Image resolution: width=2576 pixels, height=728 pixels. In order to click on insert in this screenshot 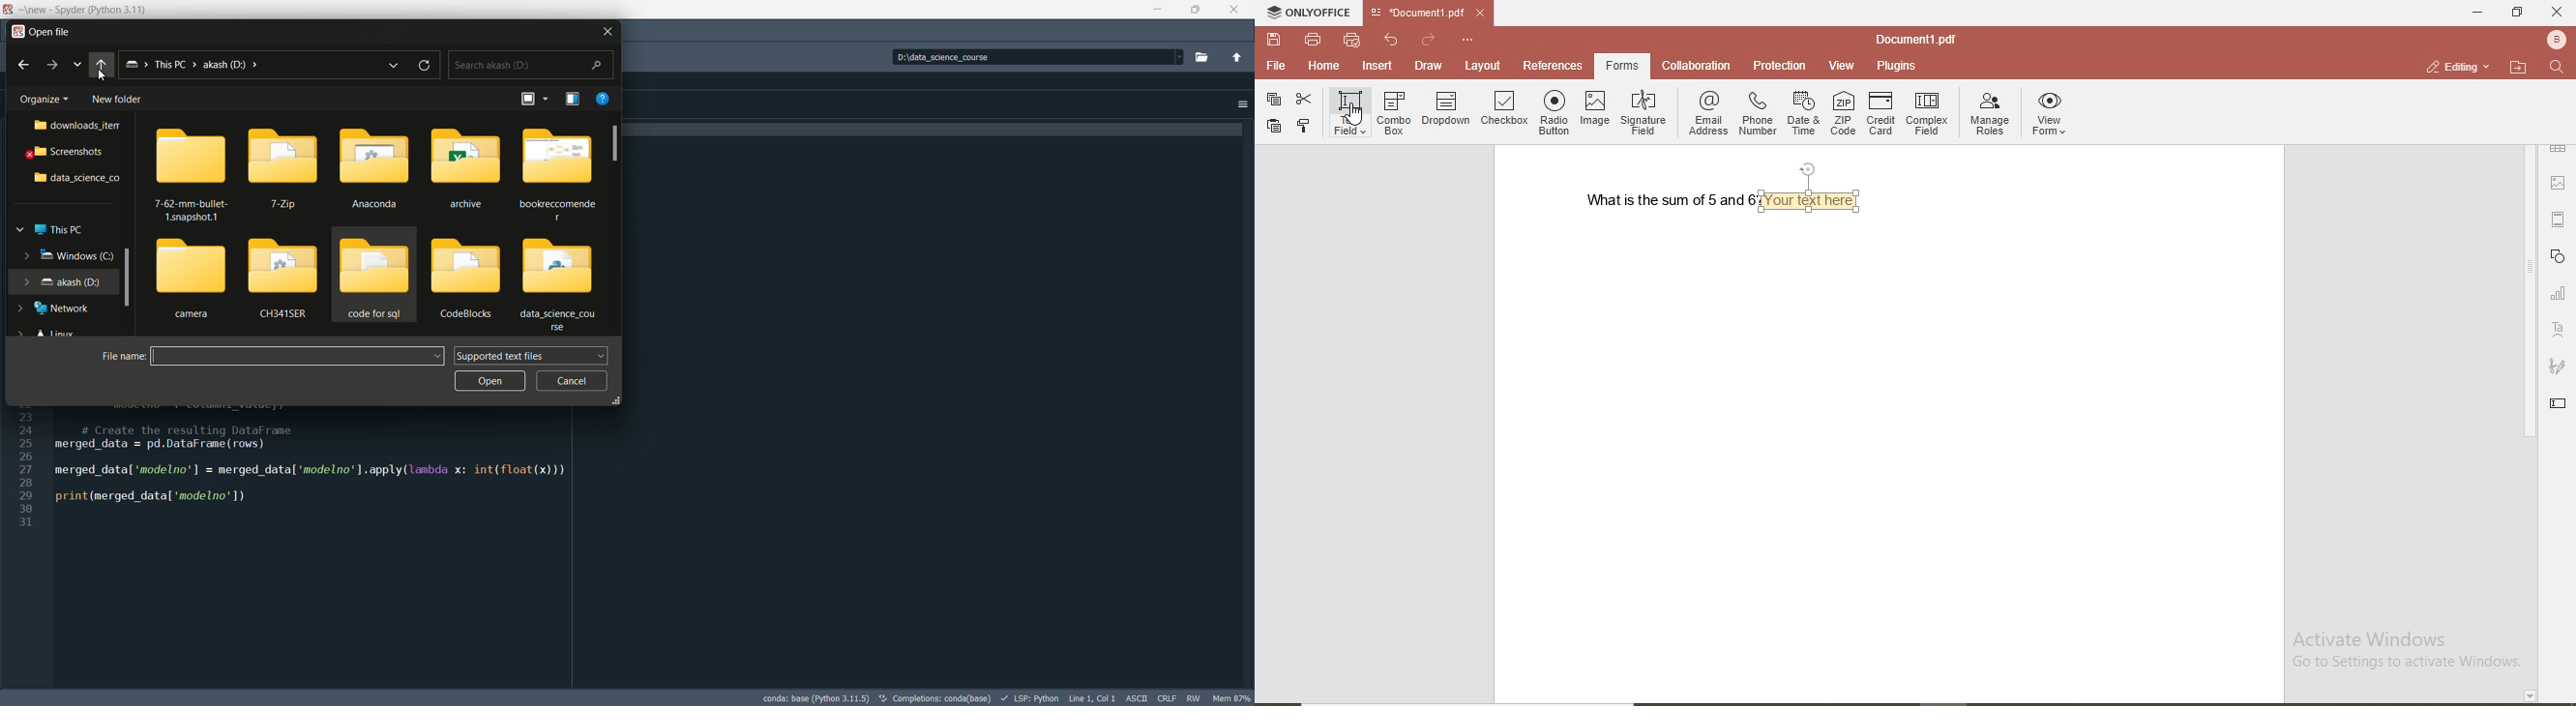, I will do `click(1378, 67)`.